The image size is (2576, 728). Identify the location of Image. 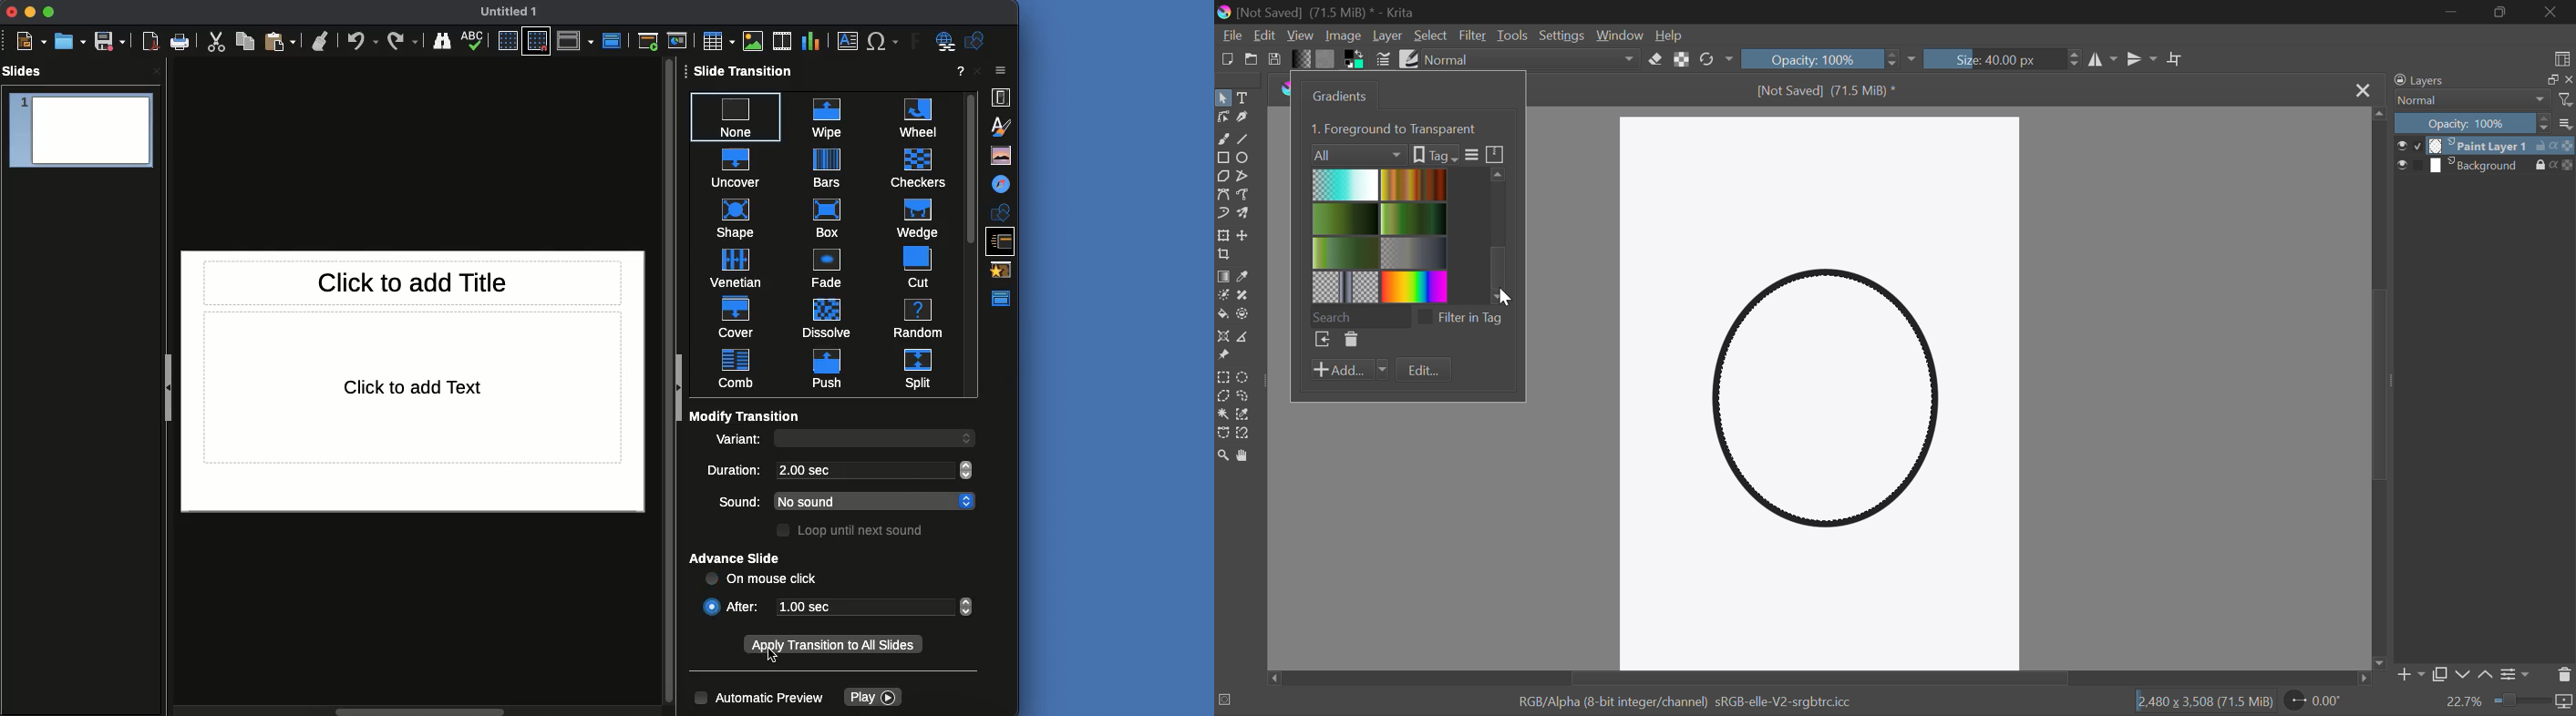
(754, 39).